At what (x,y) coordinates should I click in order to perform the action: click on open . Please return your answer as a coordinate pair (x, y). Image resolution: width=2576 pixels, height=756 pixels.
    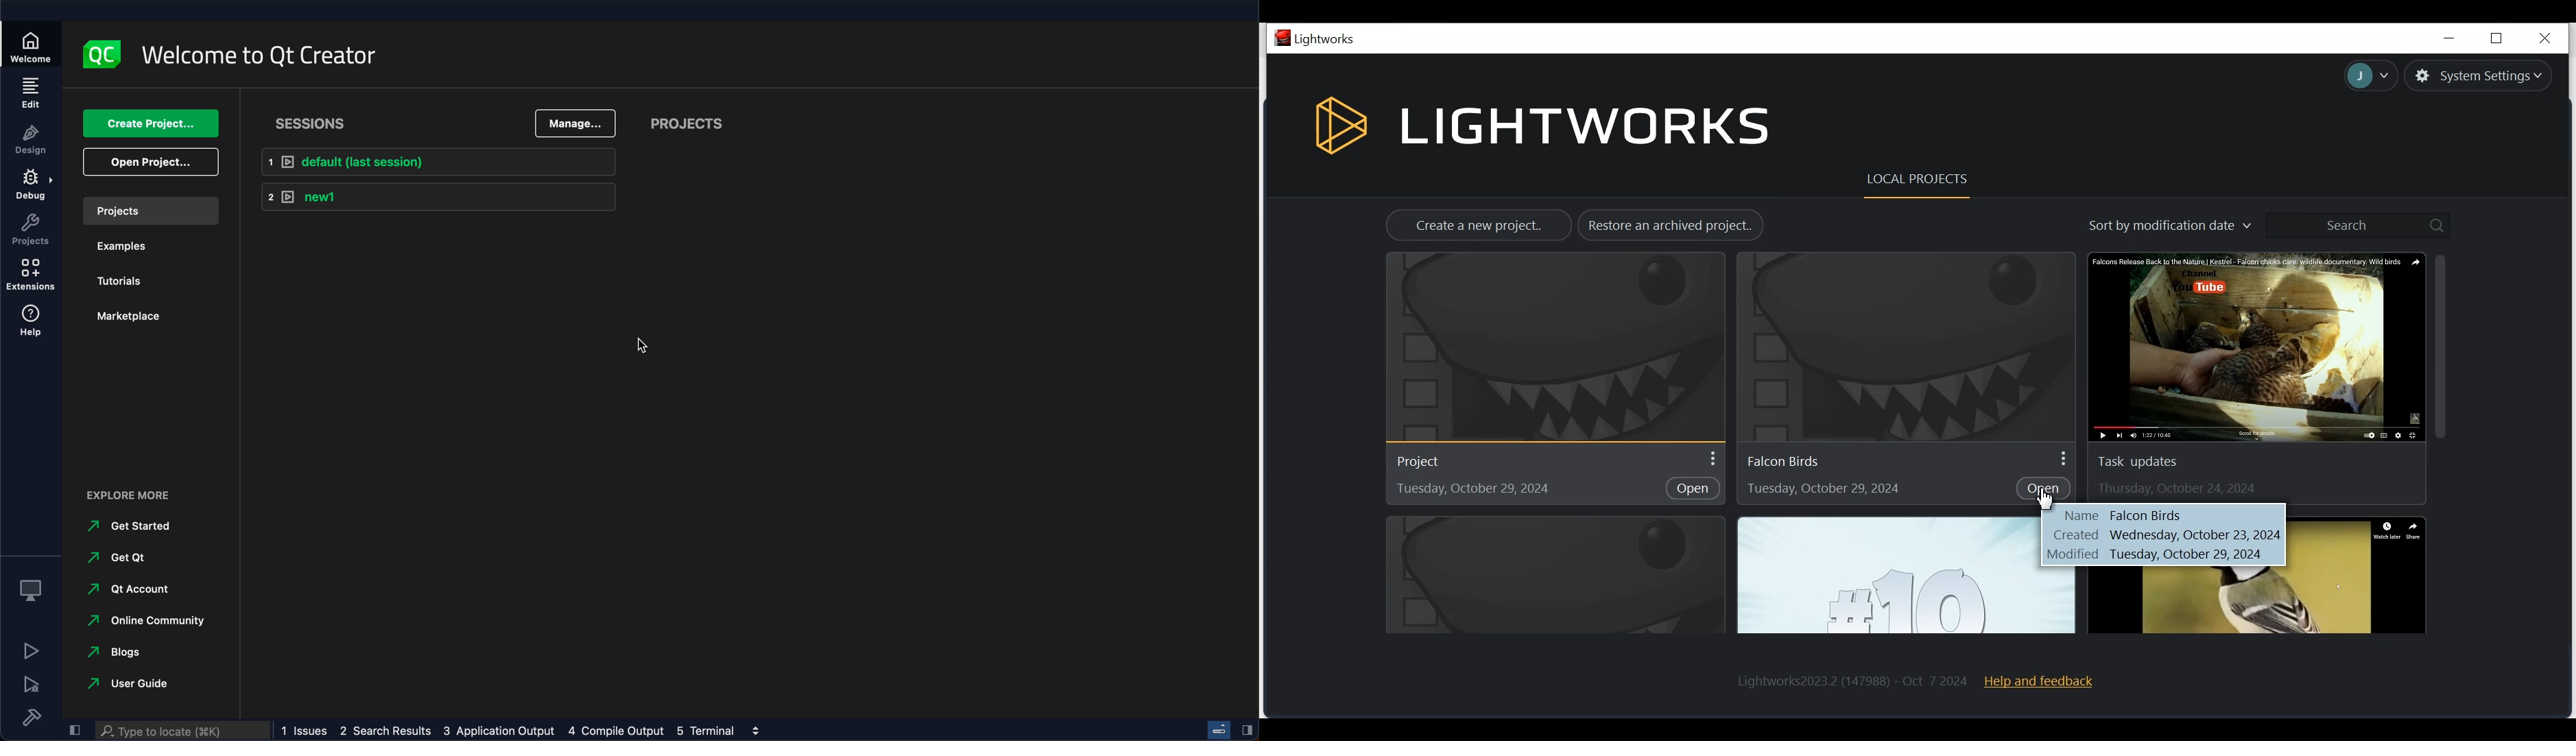
    Looking at the image, I should click on (150, 164).